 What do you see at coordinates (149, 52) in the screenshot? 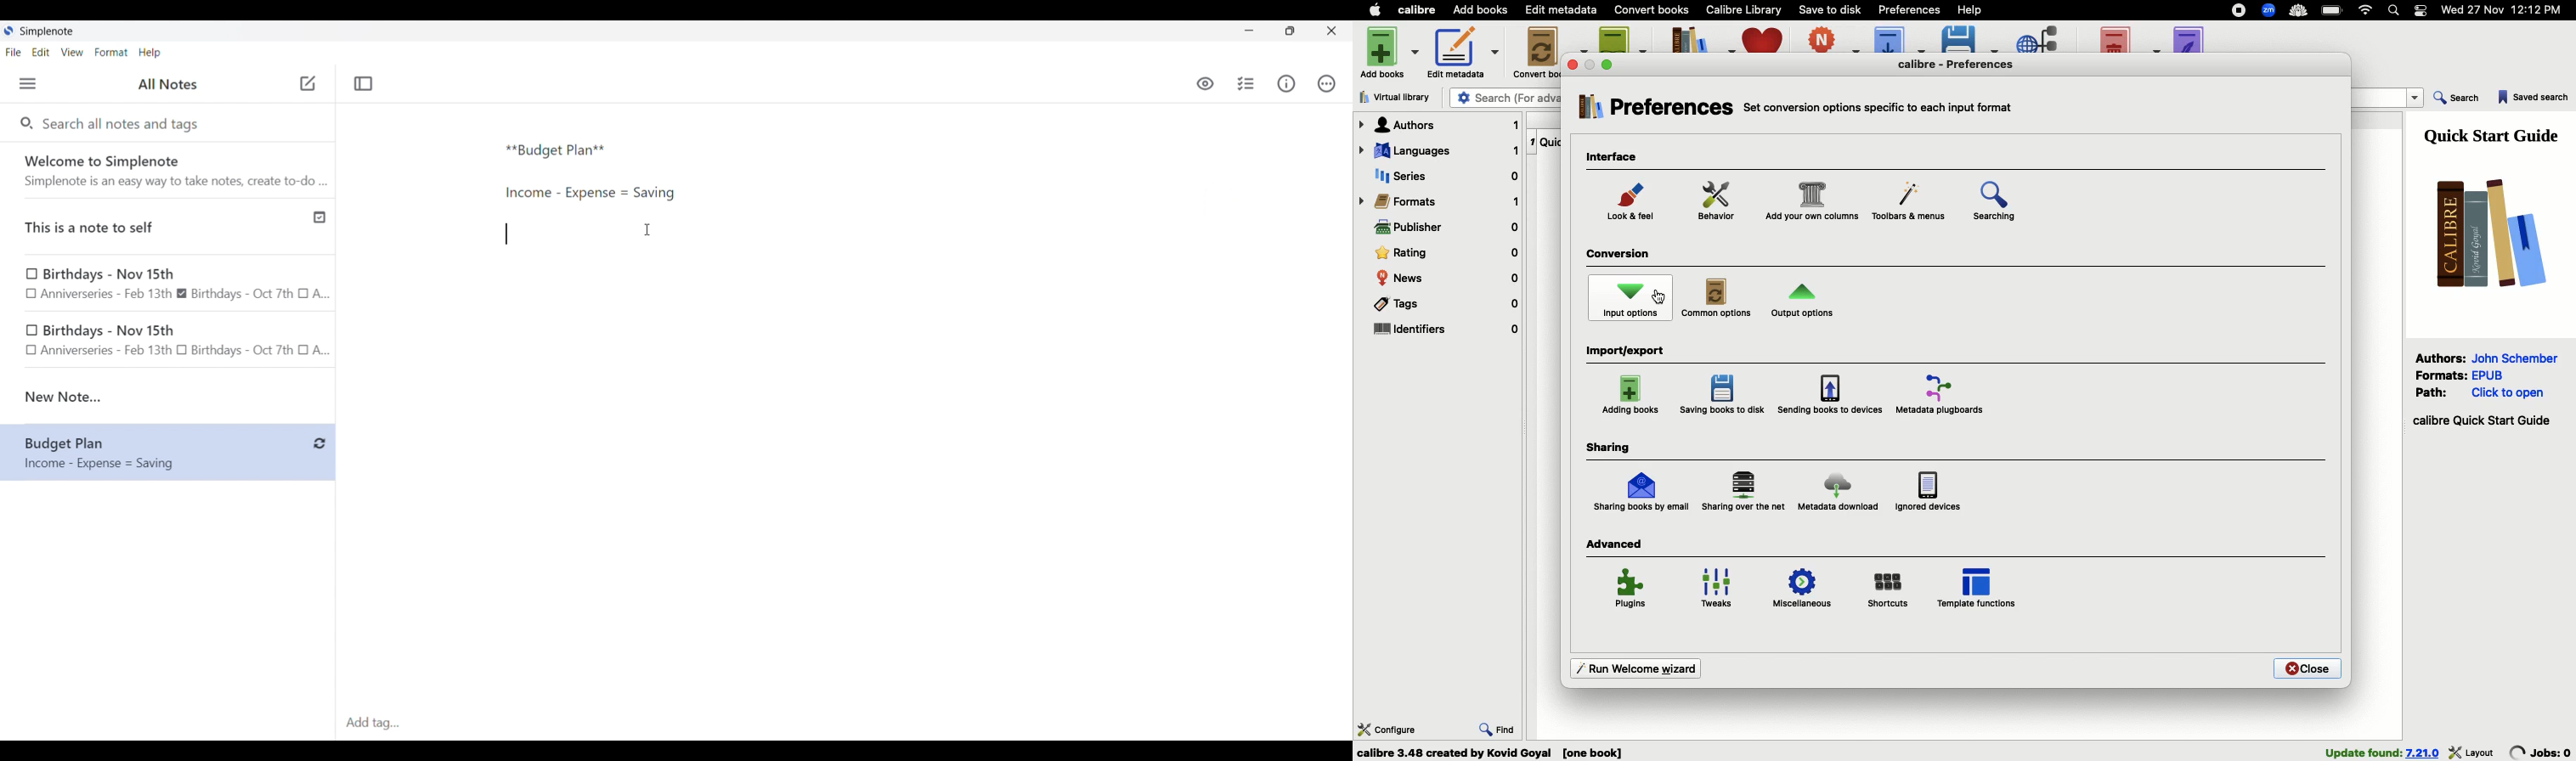
I see `Help menu` at bounding box center [149, 52].